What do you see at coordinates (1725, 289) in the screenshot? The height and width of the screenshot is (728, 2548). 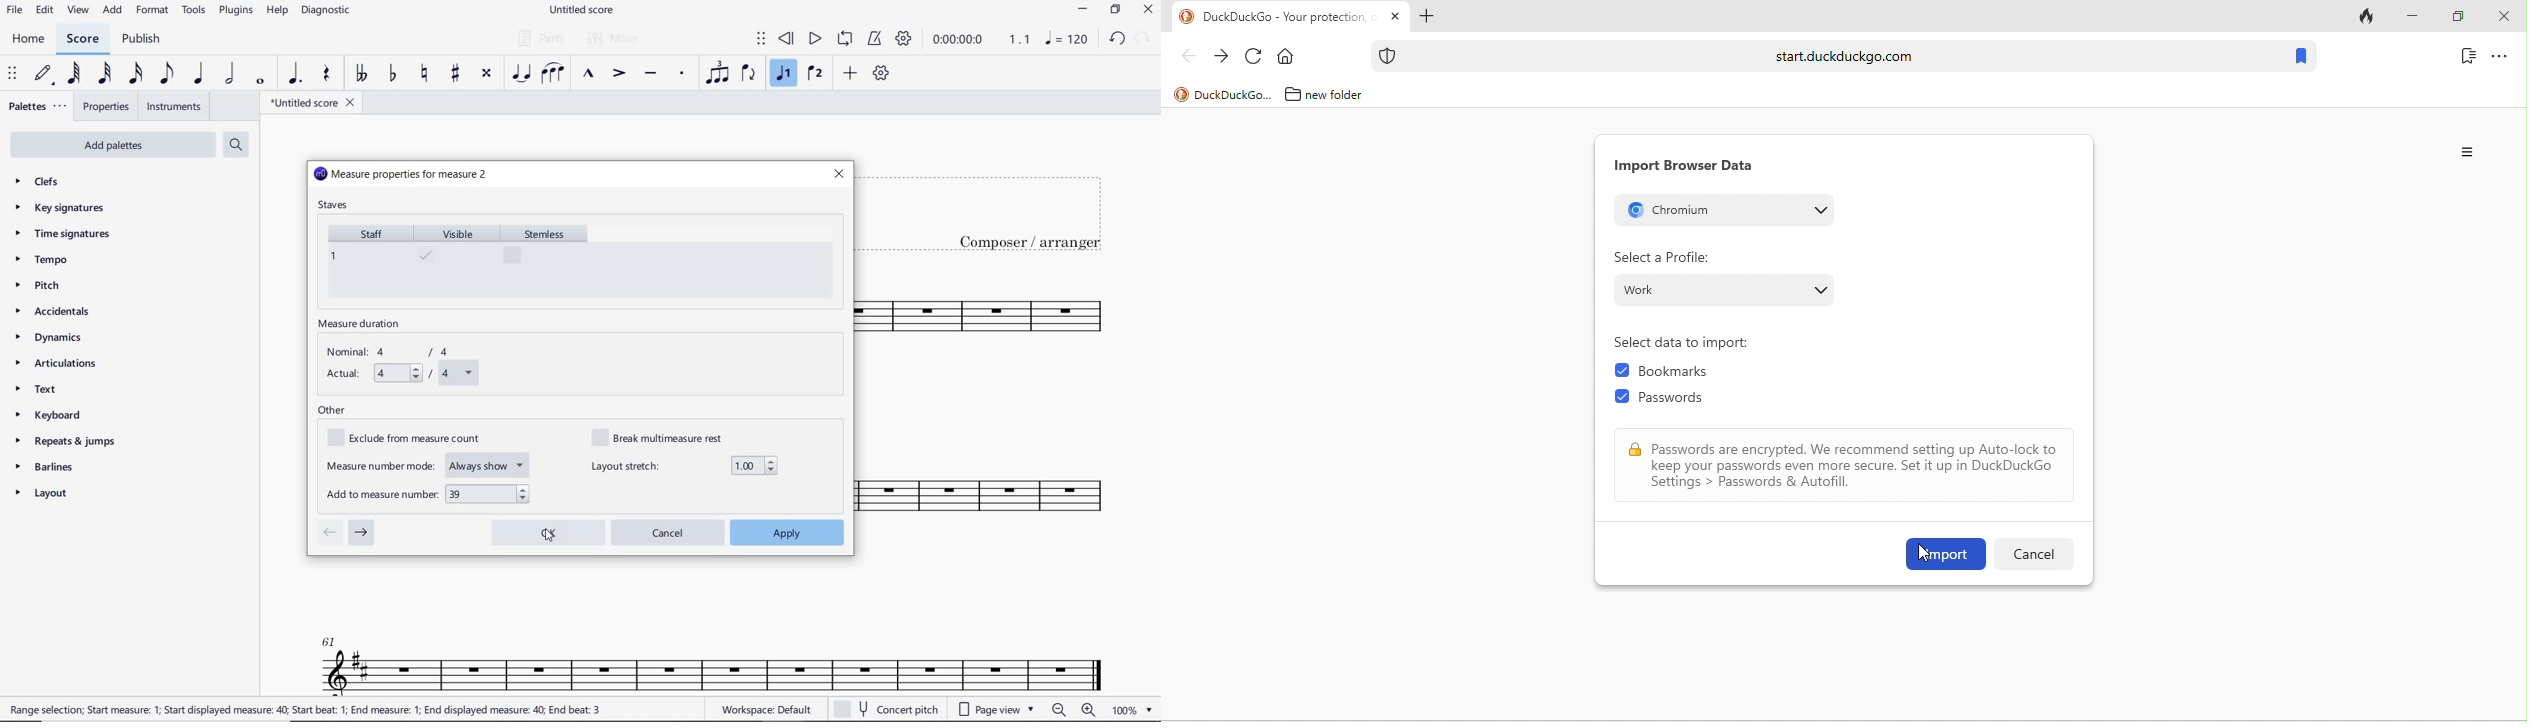 I see `select profile` at bounding box center [1725, 289].